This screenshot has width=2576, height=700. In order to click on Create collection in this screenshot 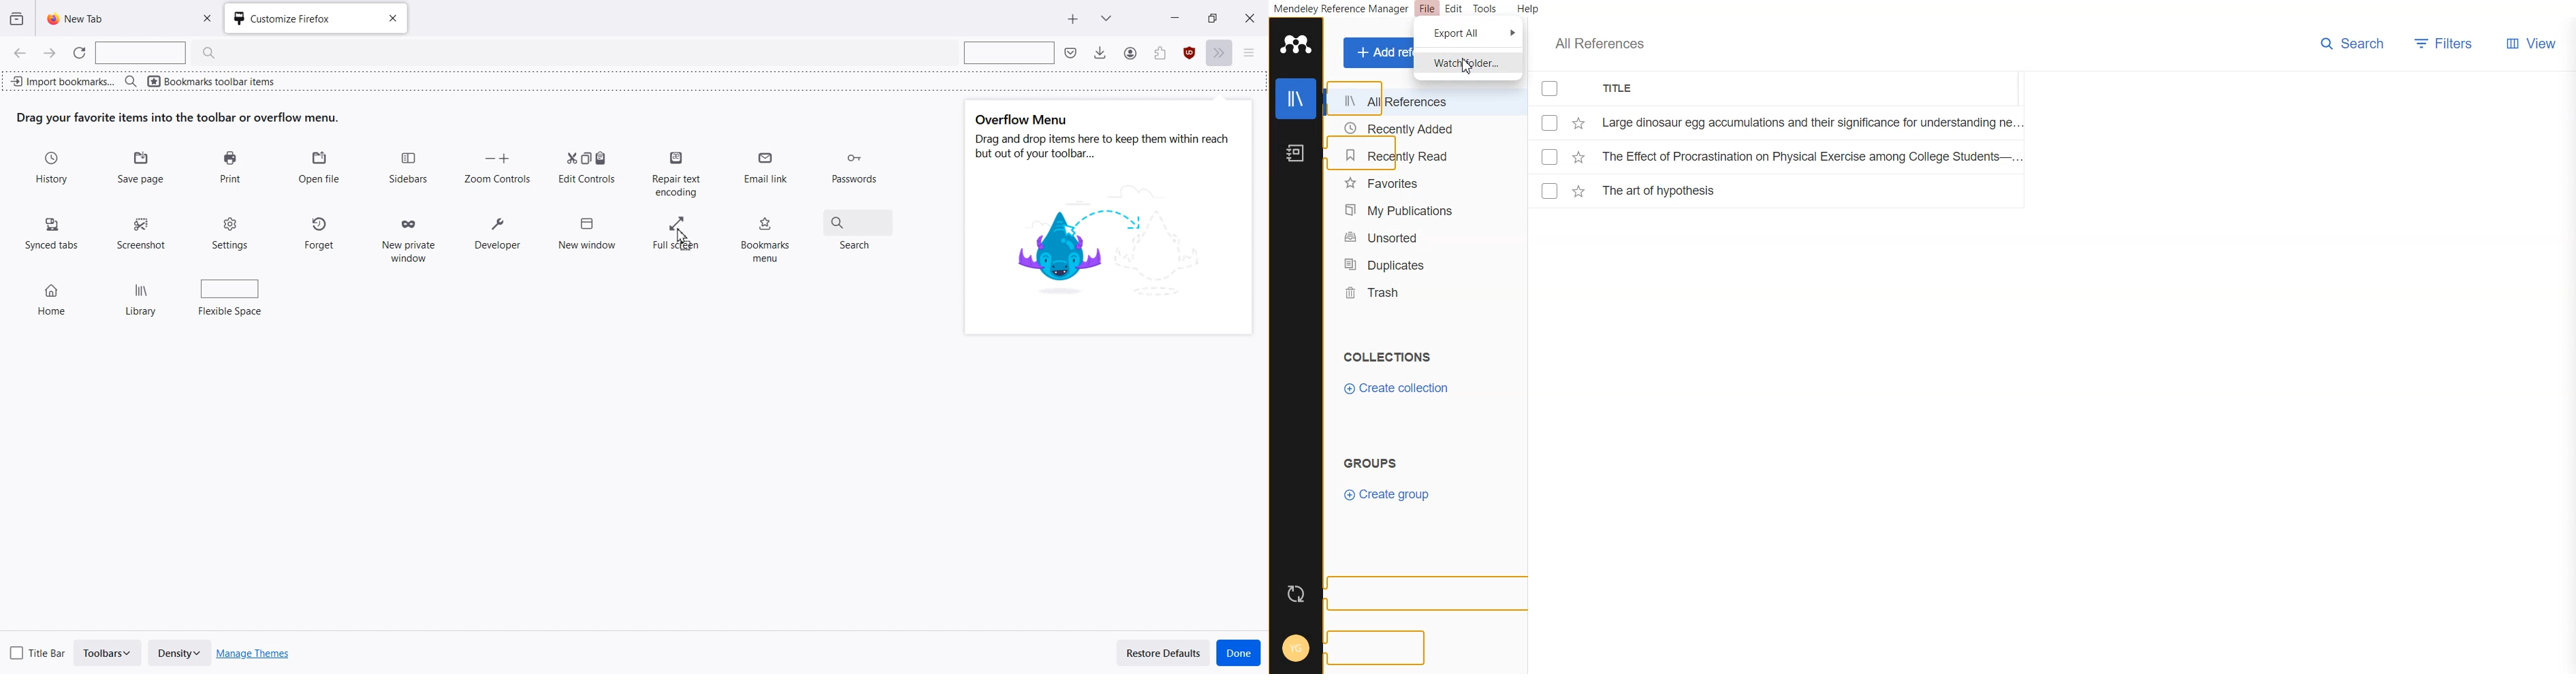, I will do `click(1397, 389)`.